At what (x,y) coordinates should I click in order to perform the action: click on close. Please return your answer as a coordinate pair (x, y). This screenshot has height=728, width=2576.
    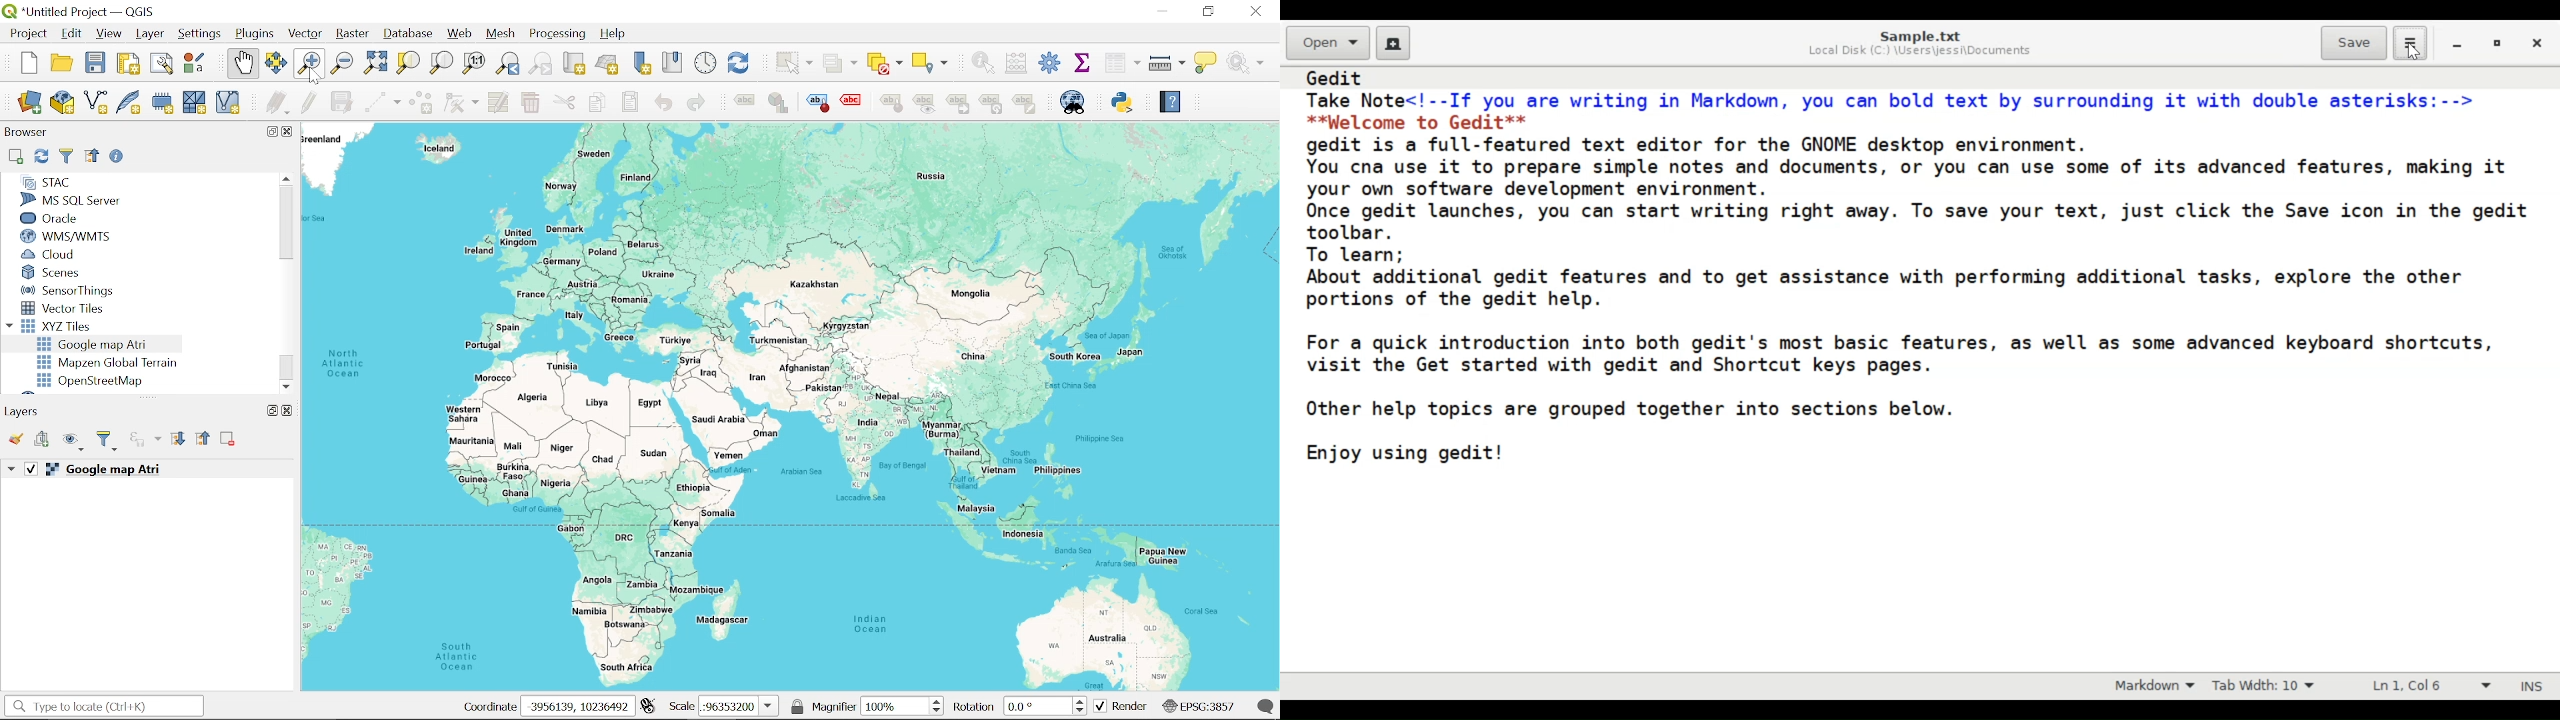
    Looking at the image, I should click on (2537, 45).